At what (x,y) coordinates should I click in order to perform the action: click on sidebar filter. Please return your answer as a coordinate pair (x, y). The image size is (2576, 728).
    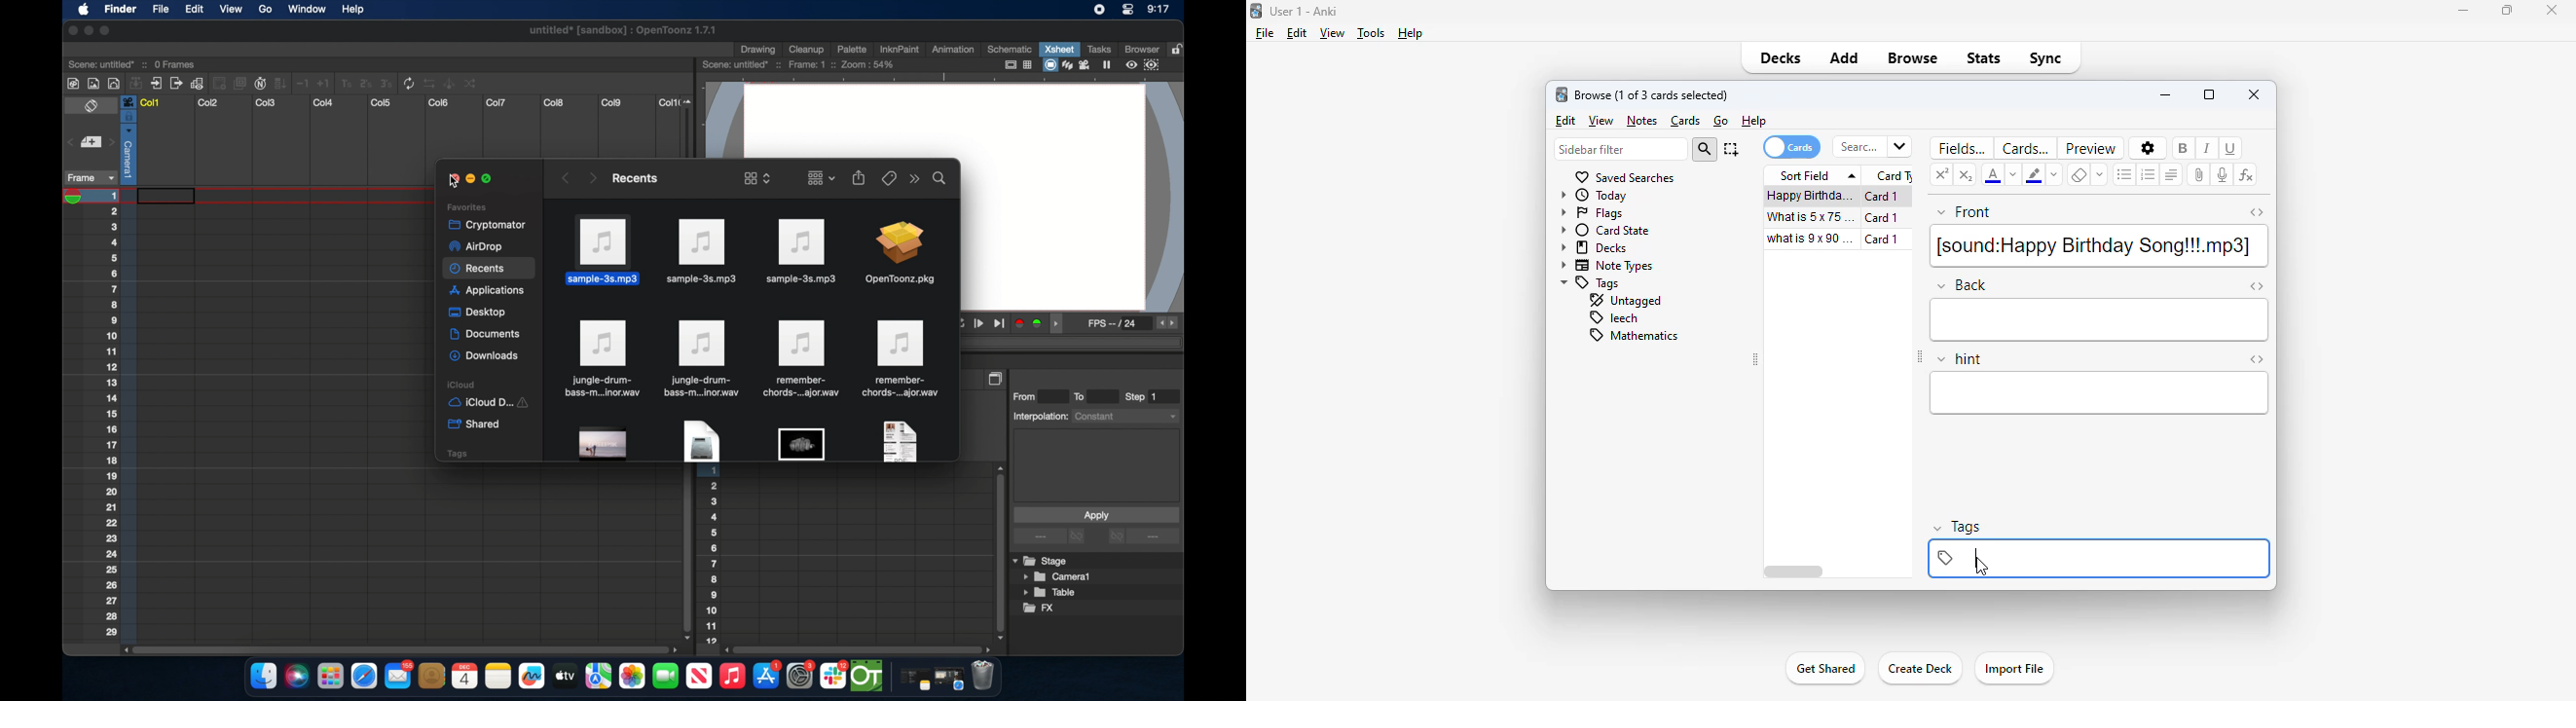
    Looking at the image, I should click on (1620, 150).